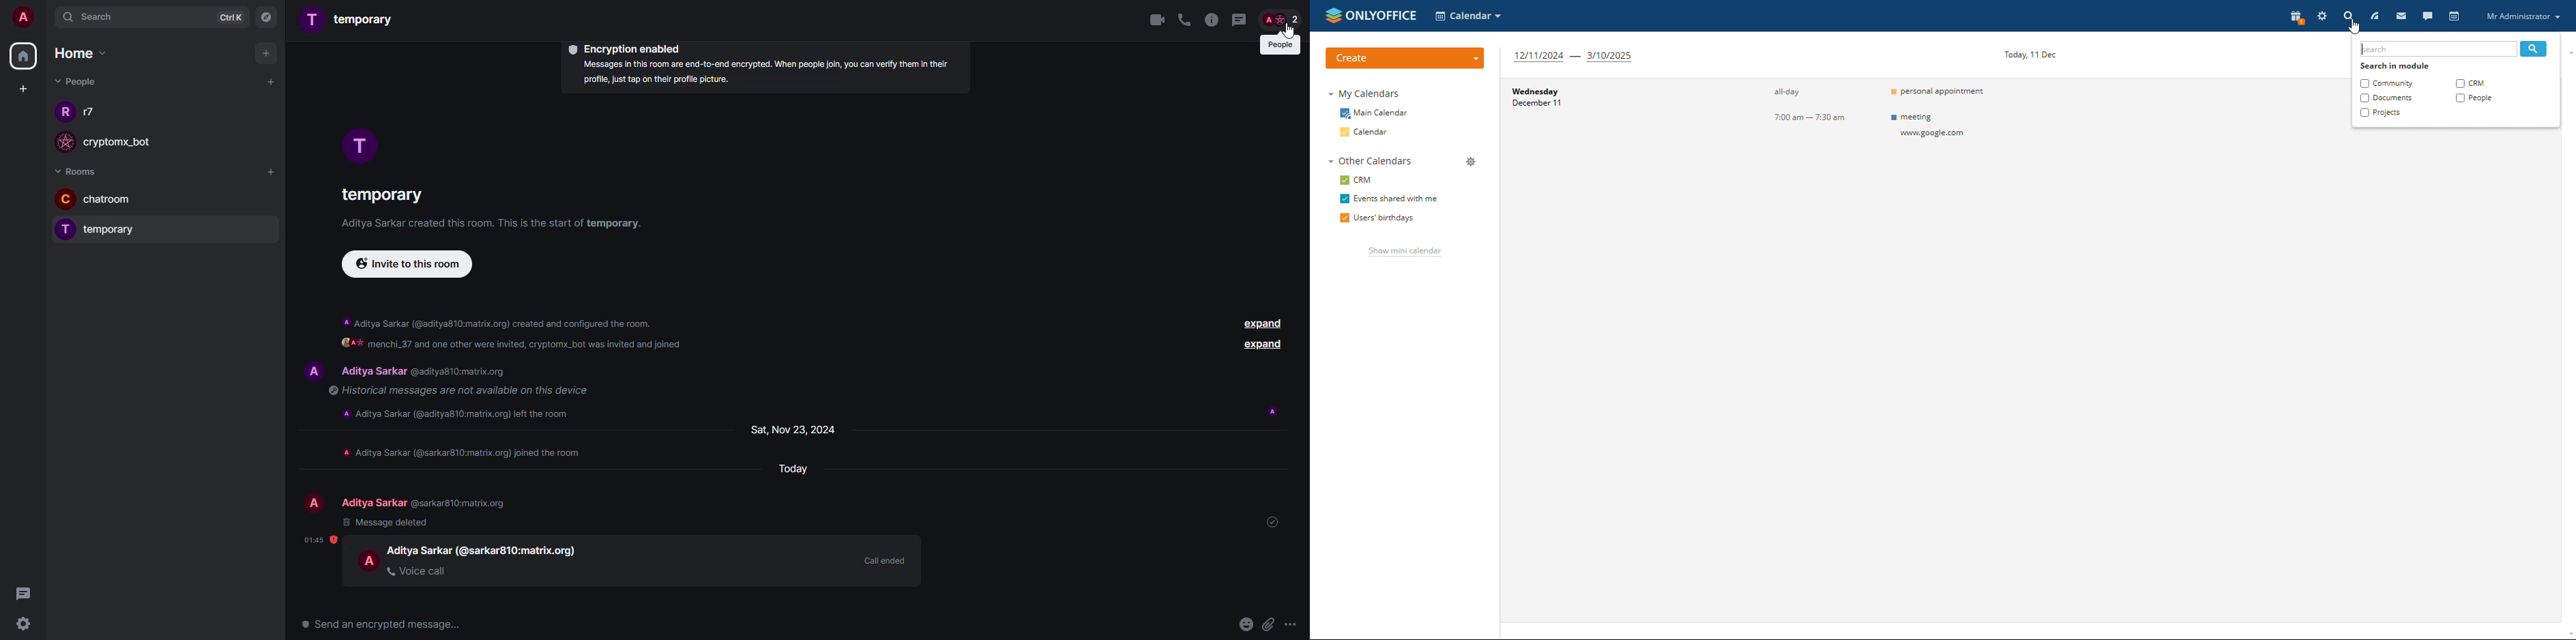  I want to click on info, so click(463, 452).